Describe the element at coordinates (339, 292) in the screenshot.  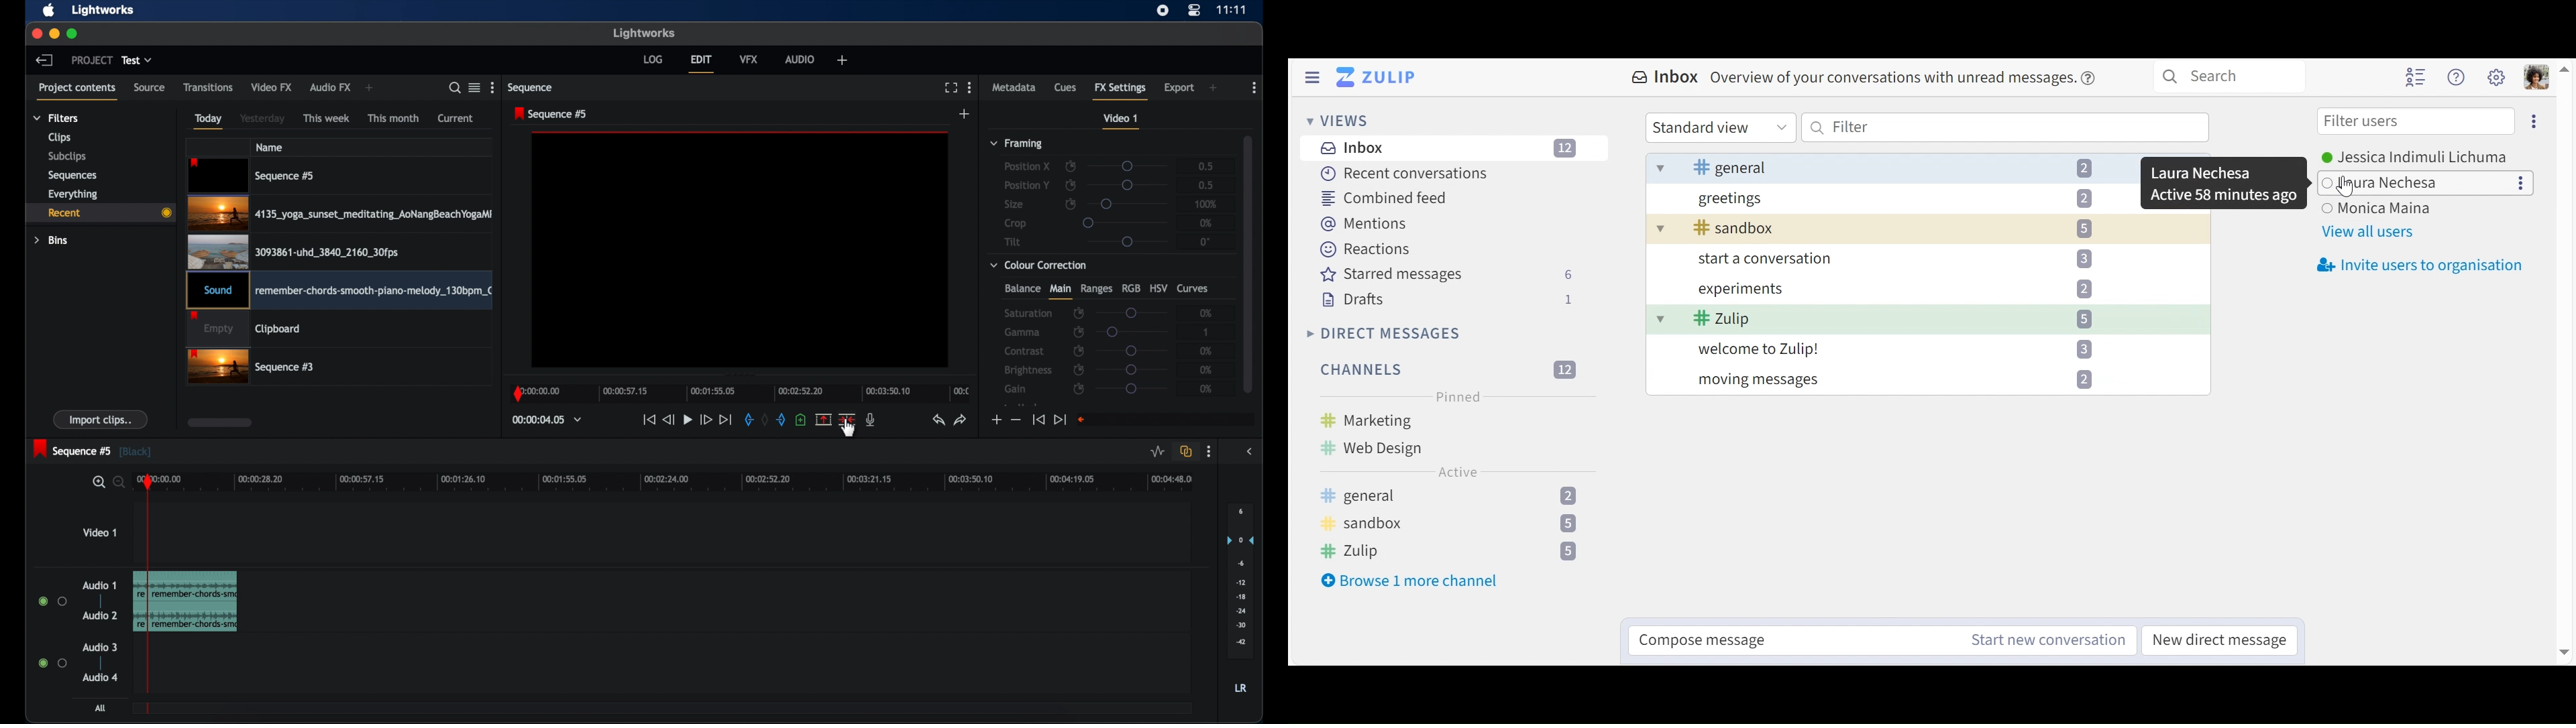
I see `audio clip` at that location.